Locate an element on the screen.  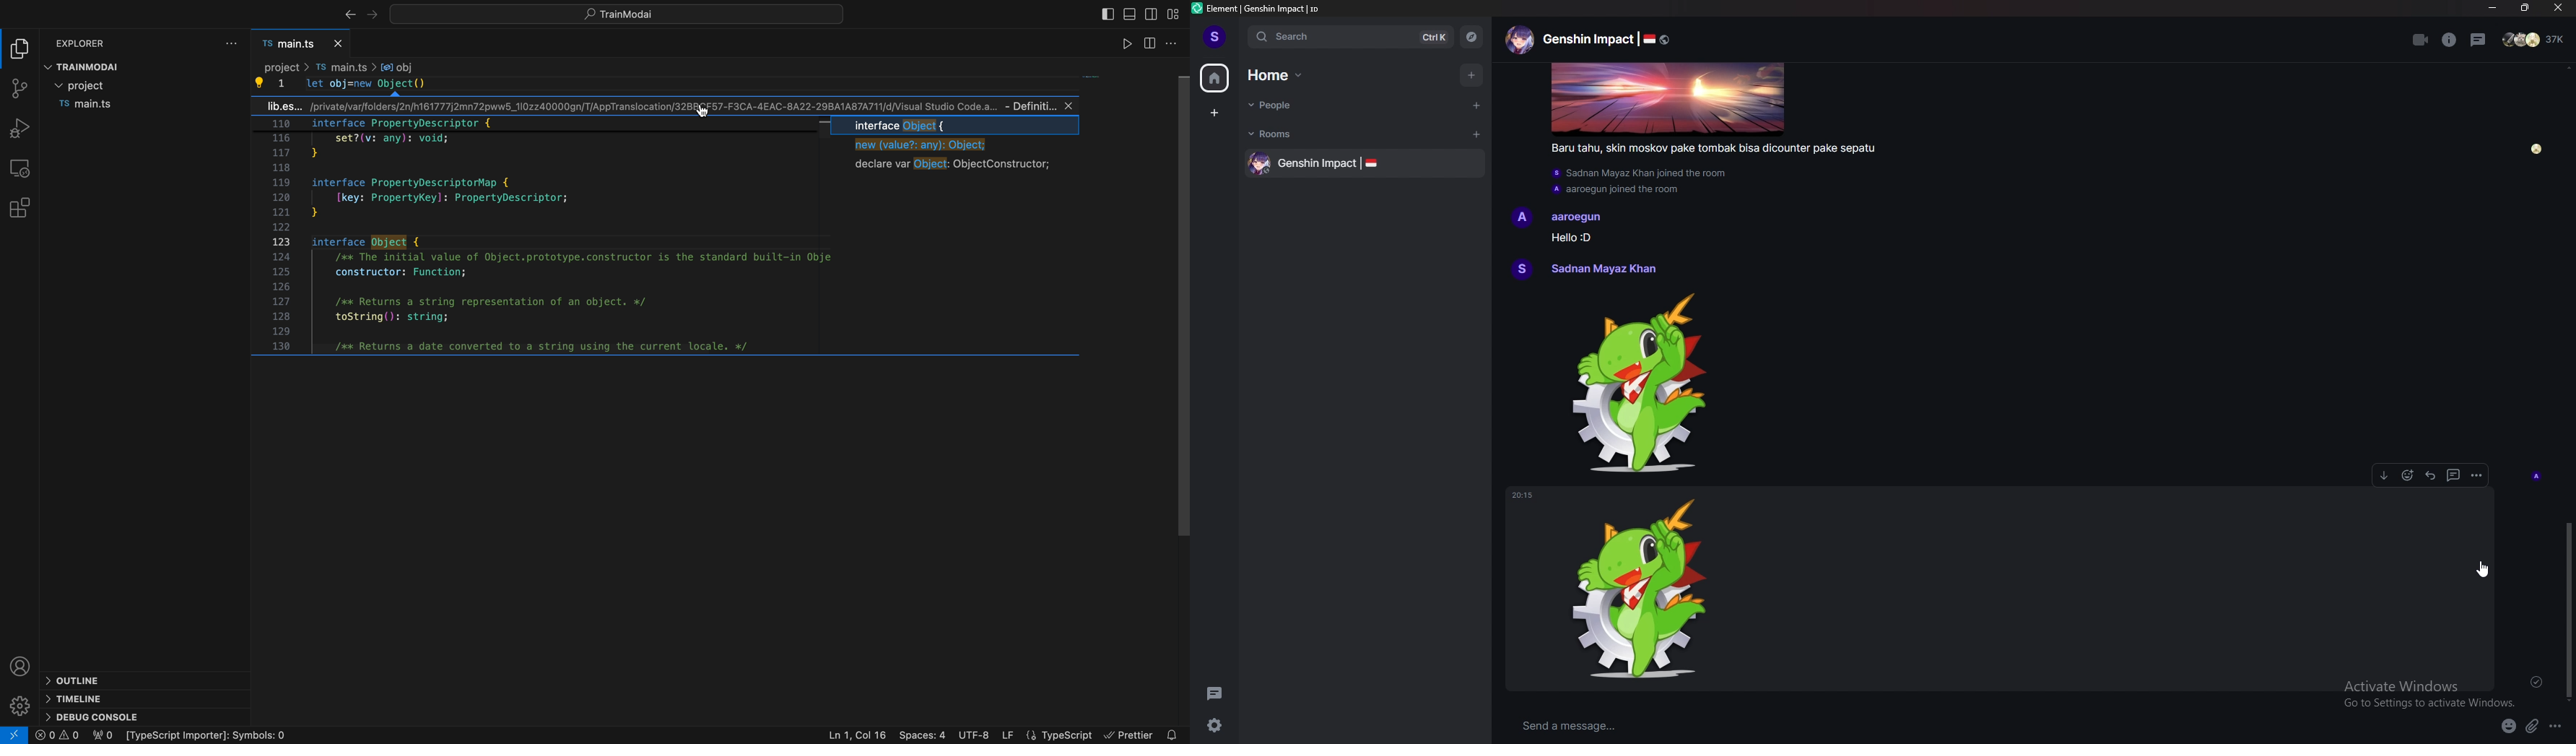
debug is located at coordinates (21, 127).